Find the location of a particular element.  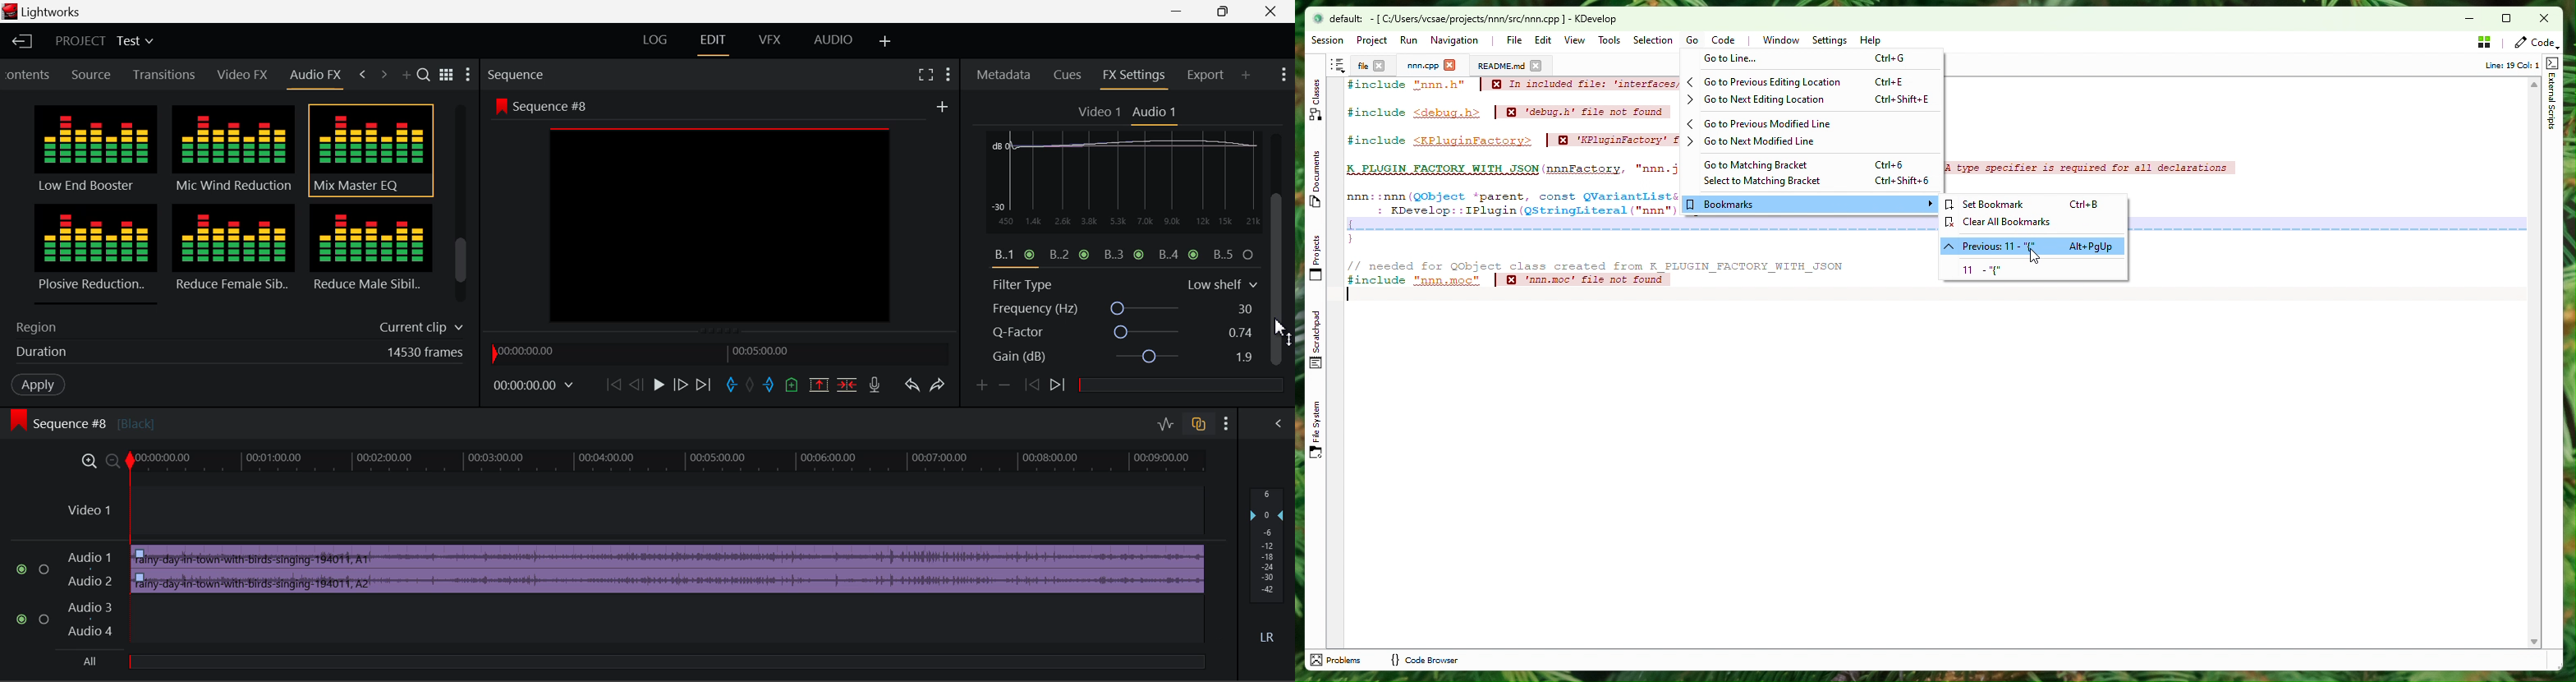

Code is located at coordinates (1728, 42).